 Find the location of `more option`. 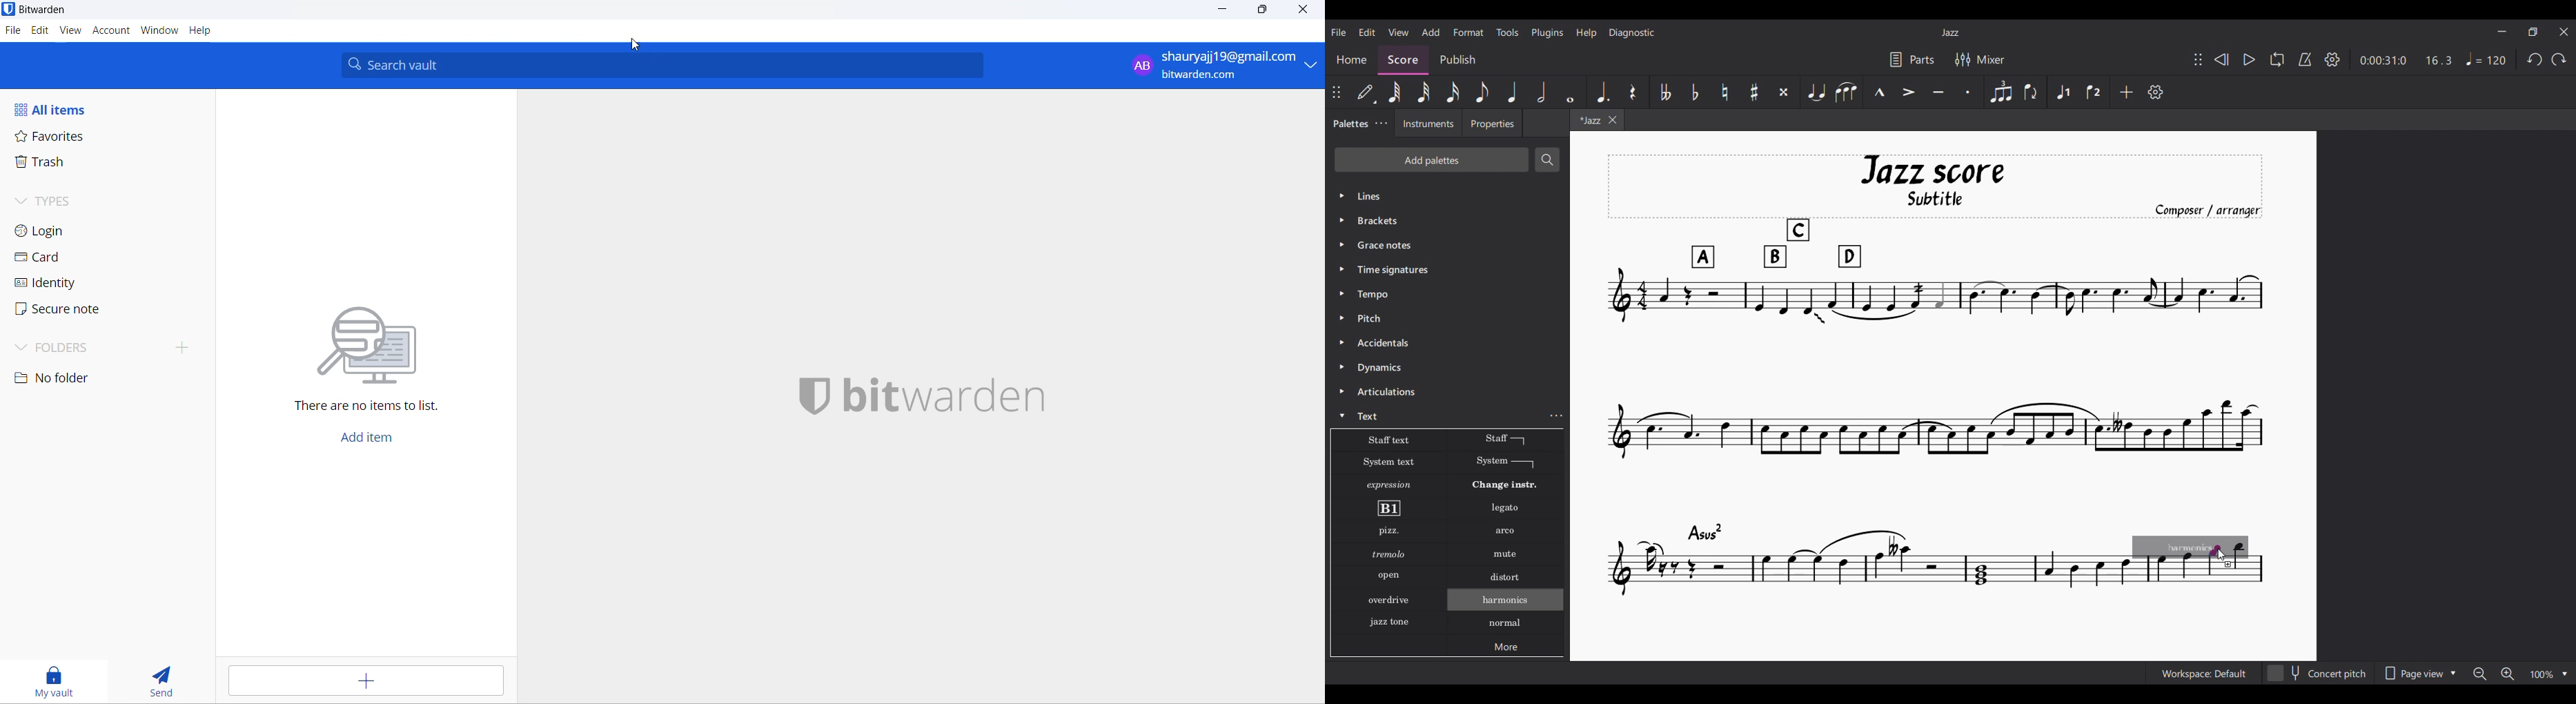

more option is located at coordinates (1558, 416).